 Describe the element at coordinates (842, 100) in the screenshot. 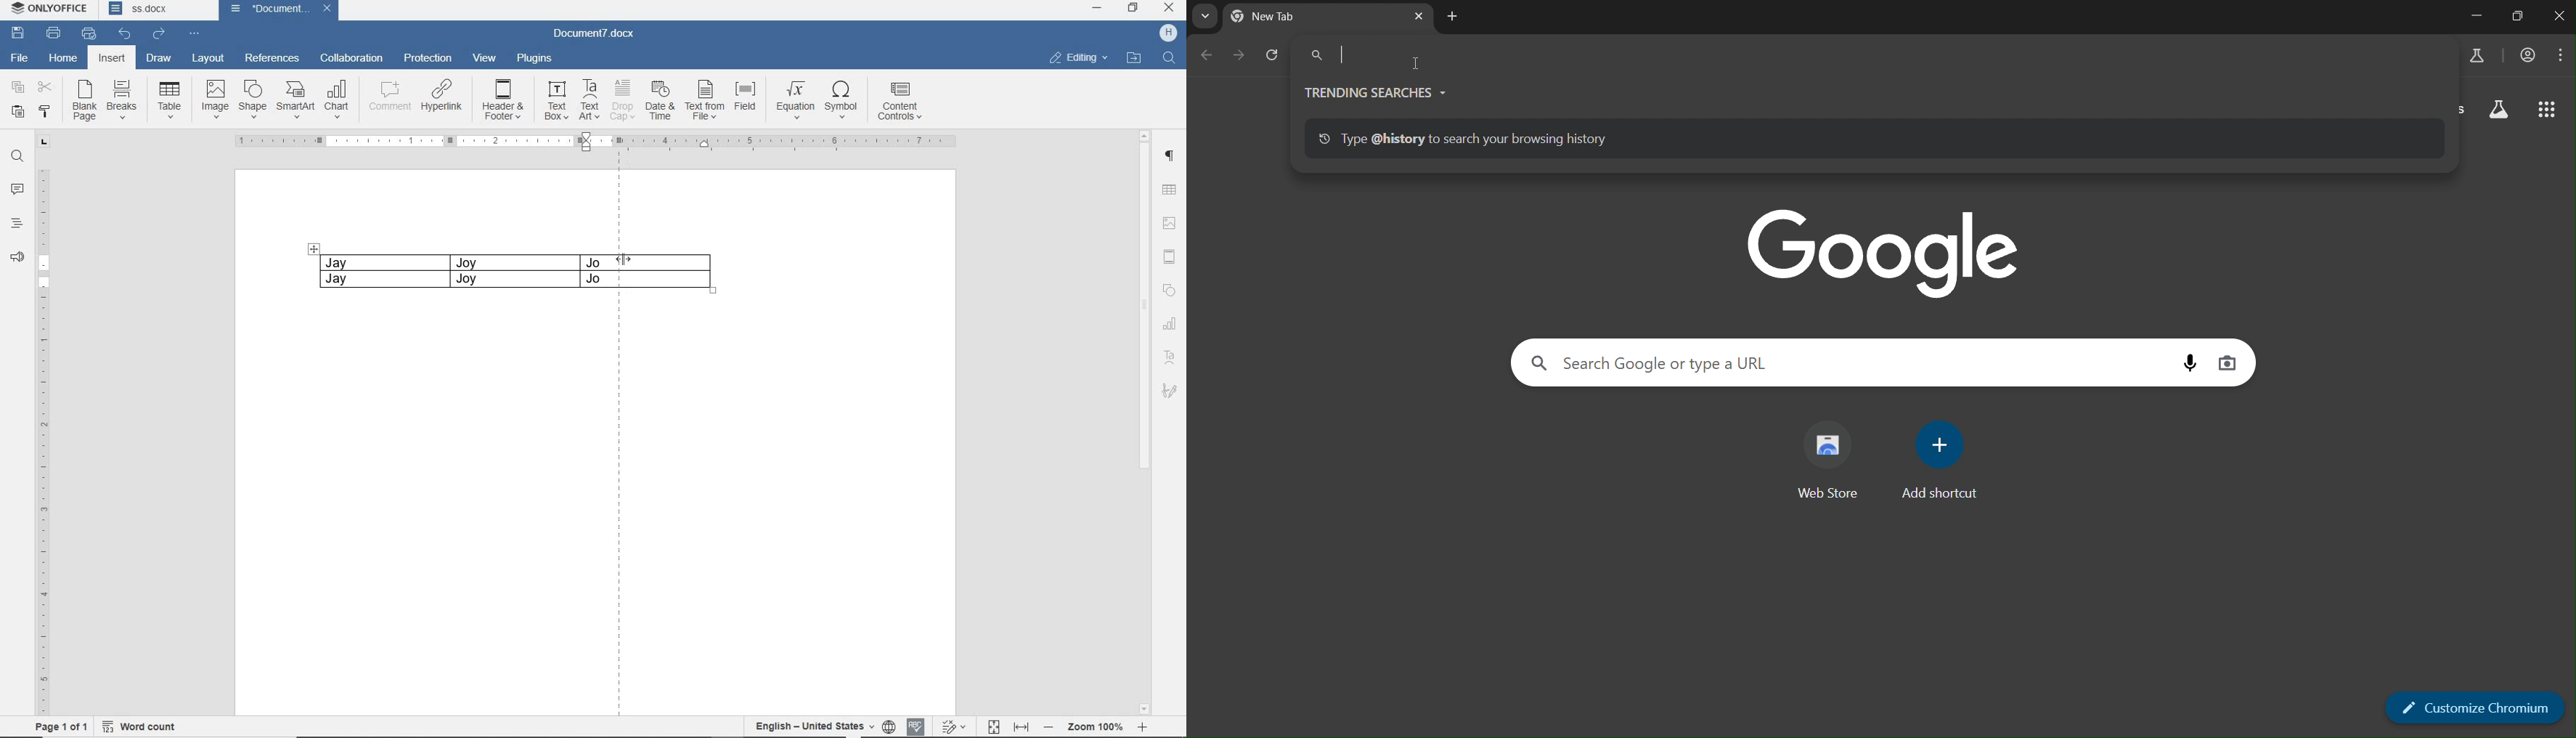

I see `SYMBOL` at that location.